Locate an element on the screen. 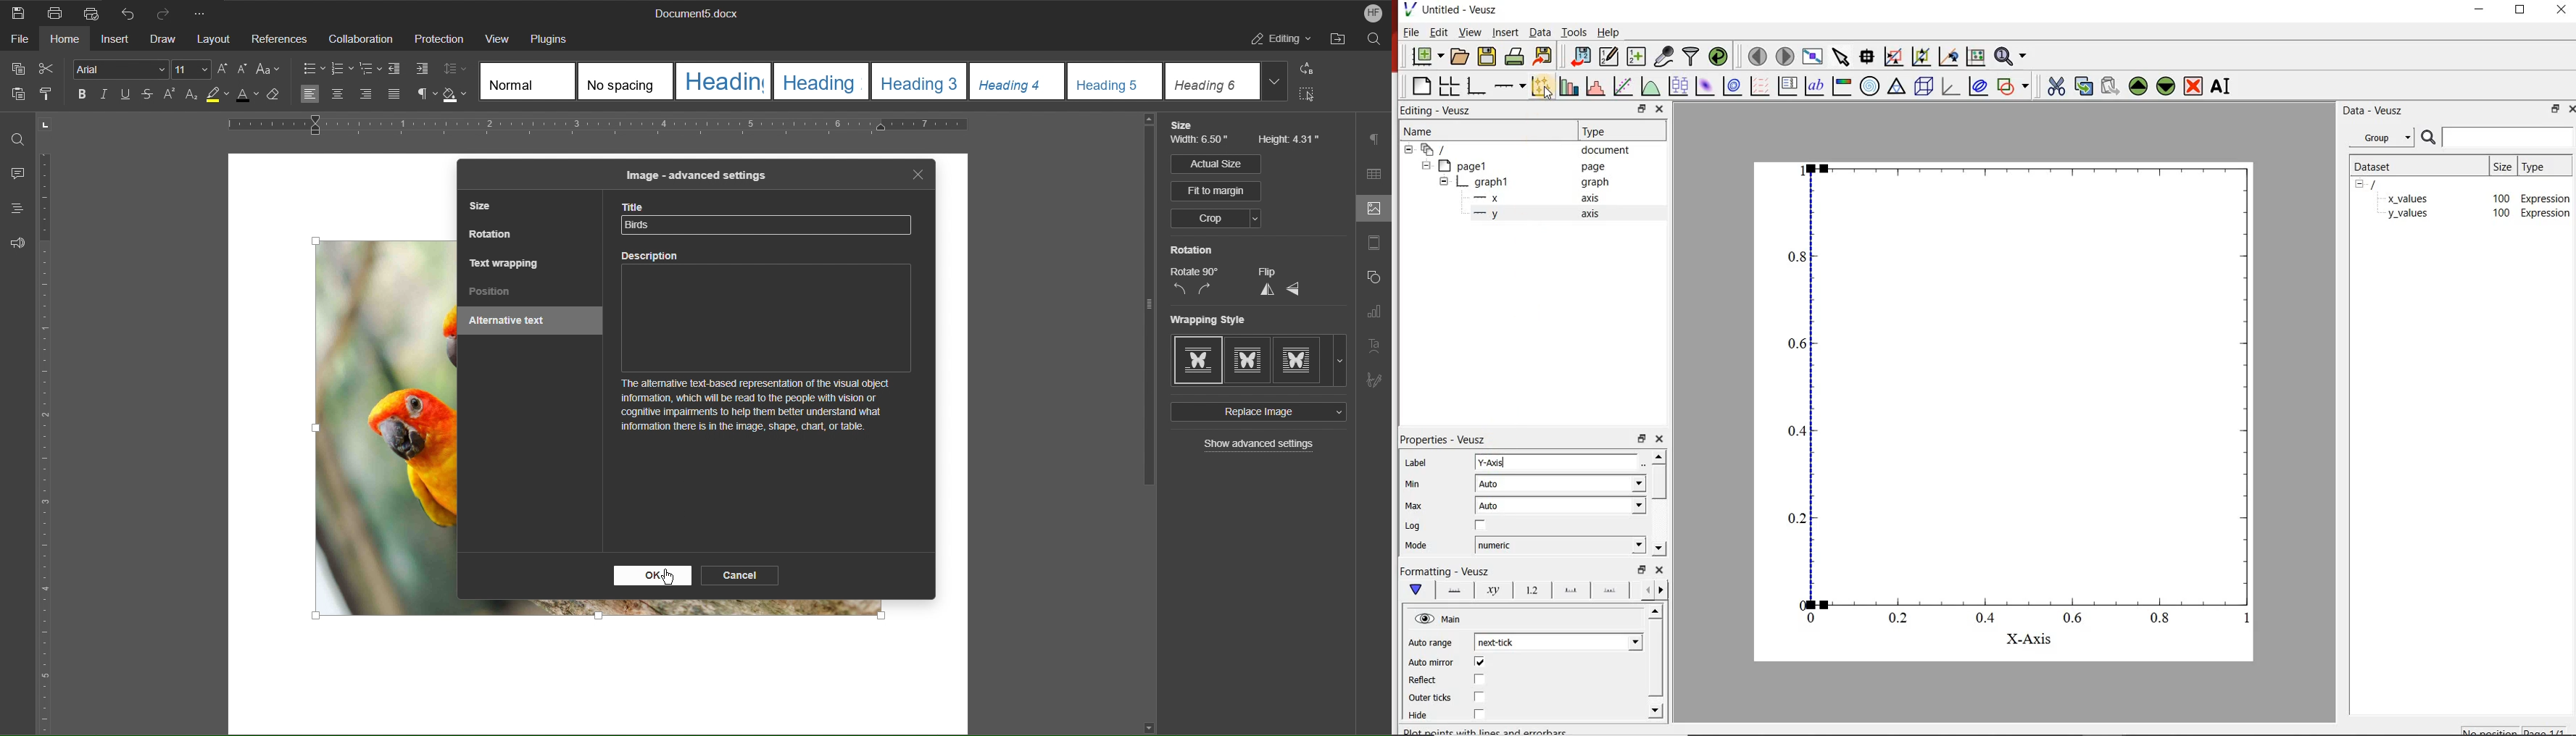 The height and width of the screenshot is (756, 2576). Table Settings is located at coordinates (1374, 174).